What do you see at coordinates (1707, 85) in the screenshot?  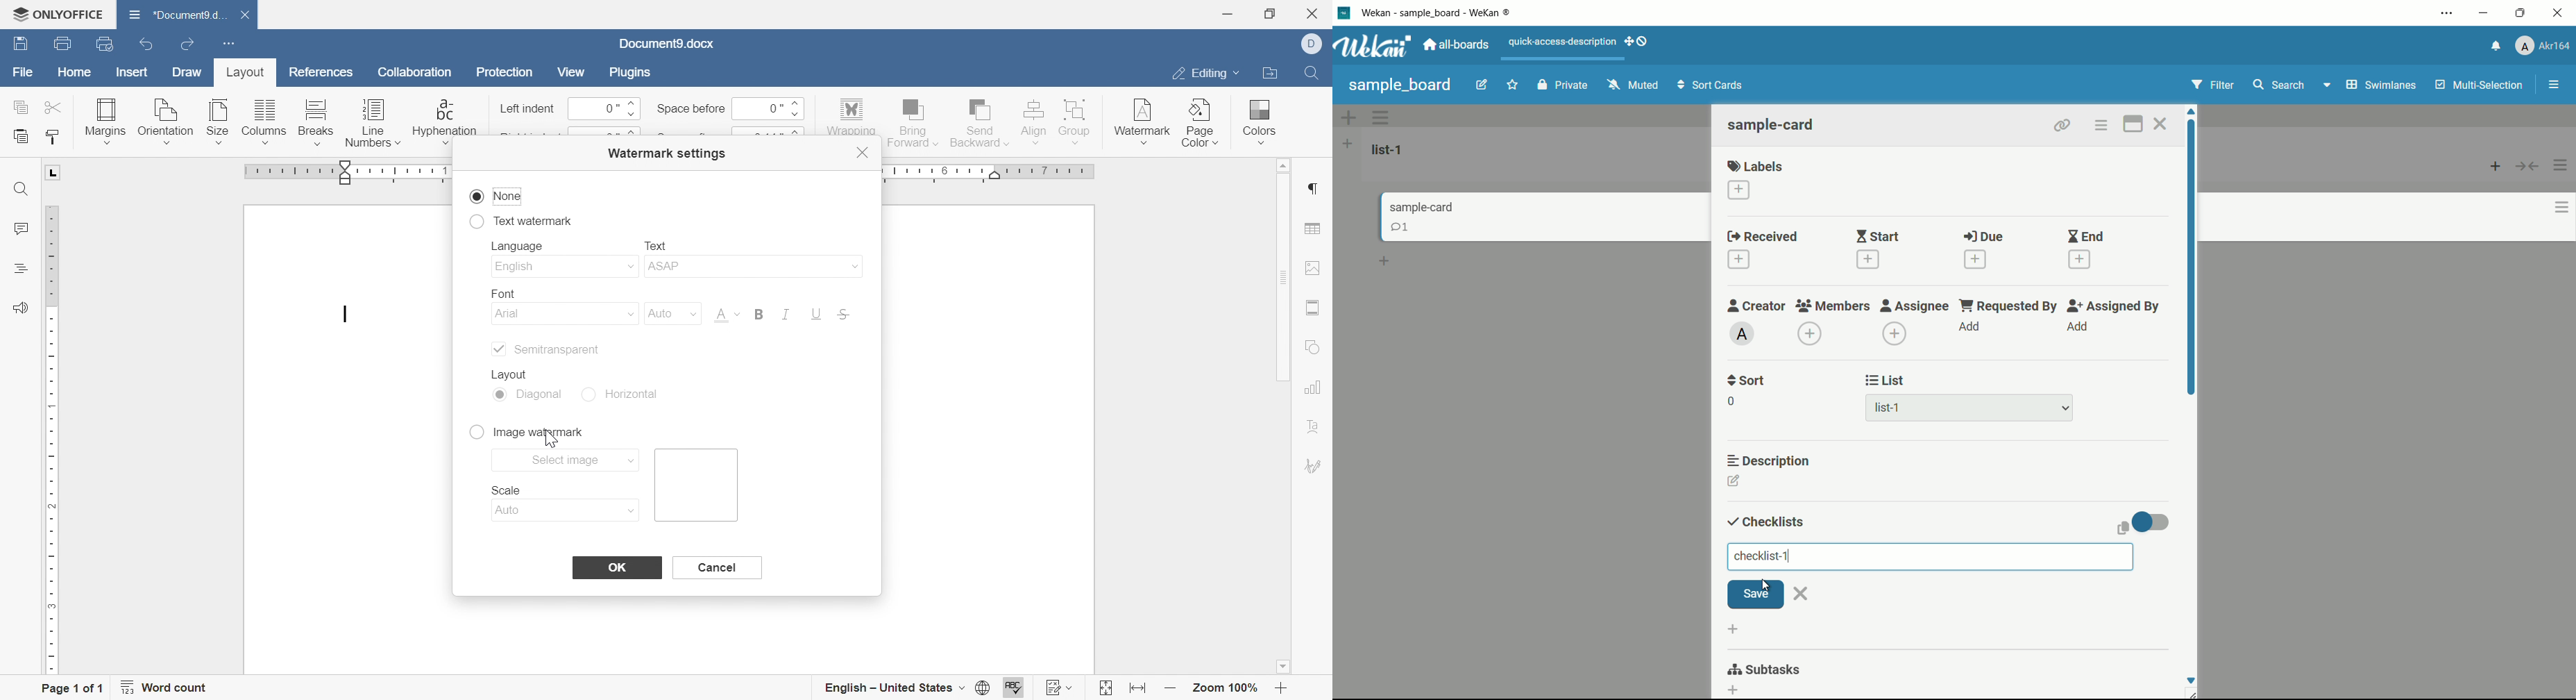 I see `Sort Cards` at bounding box center [1707, 85].